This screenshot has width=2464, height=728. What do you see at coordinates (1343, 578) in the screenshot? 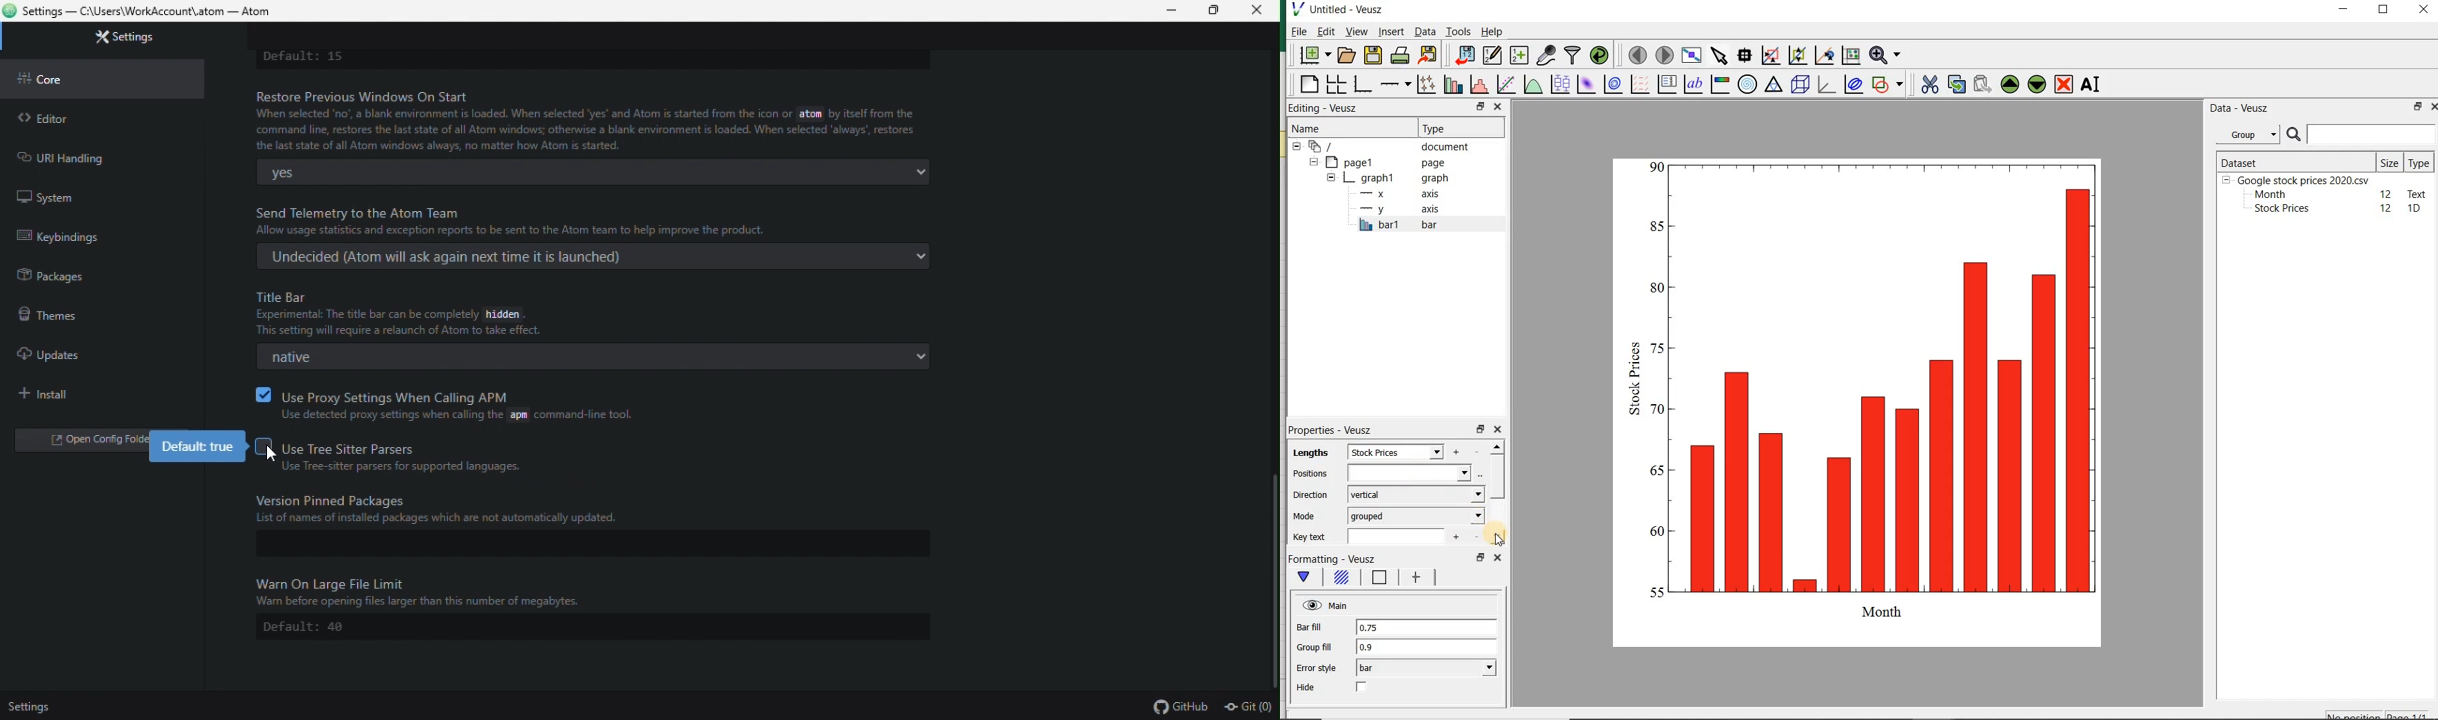
I see `Fill` at bounding box center [1343, 578].